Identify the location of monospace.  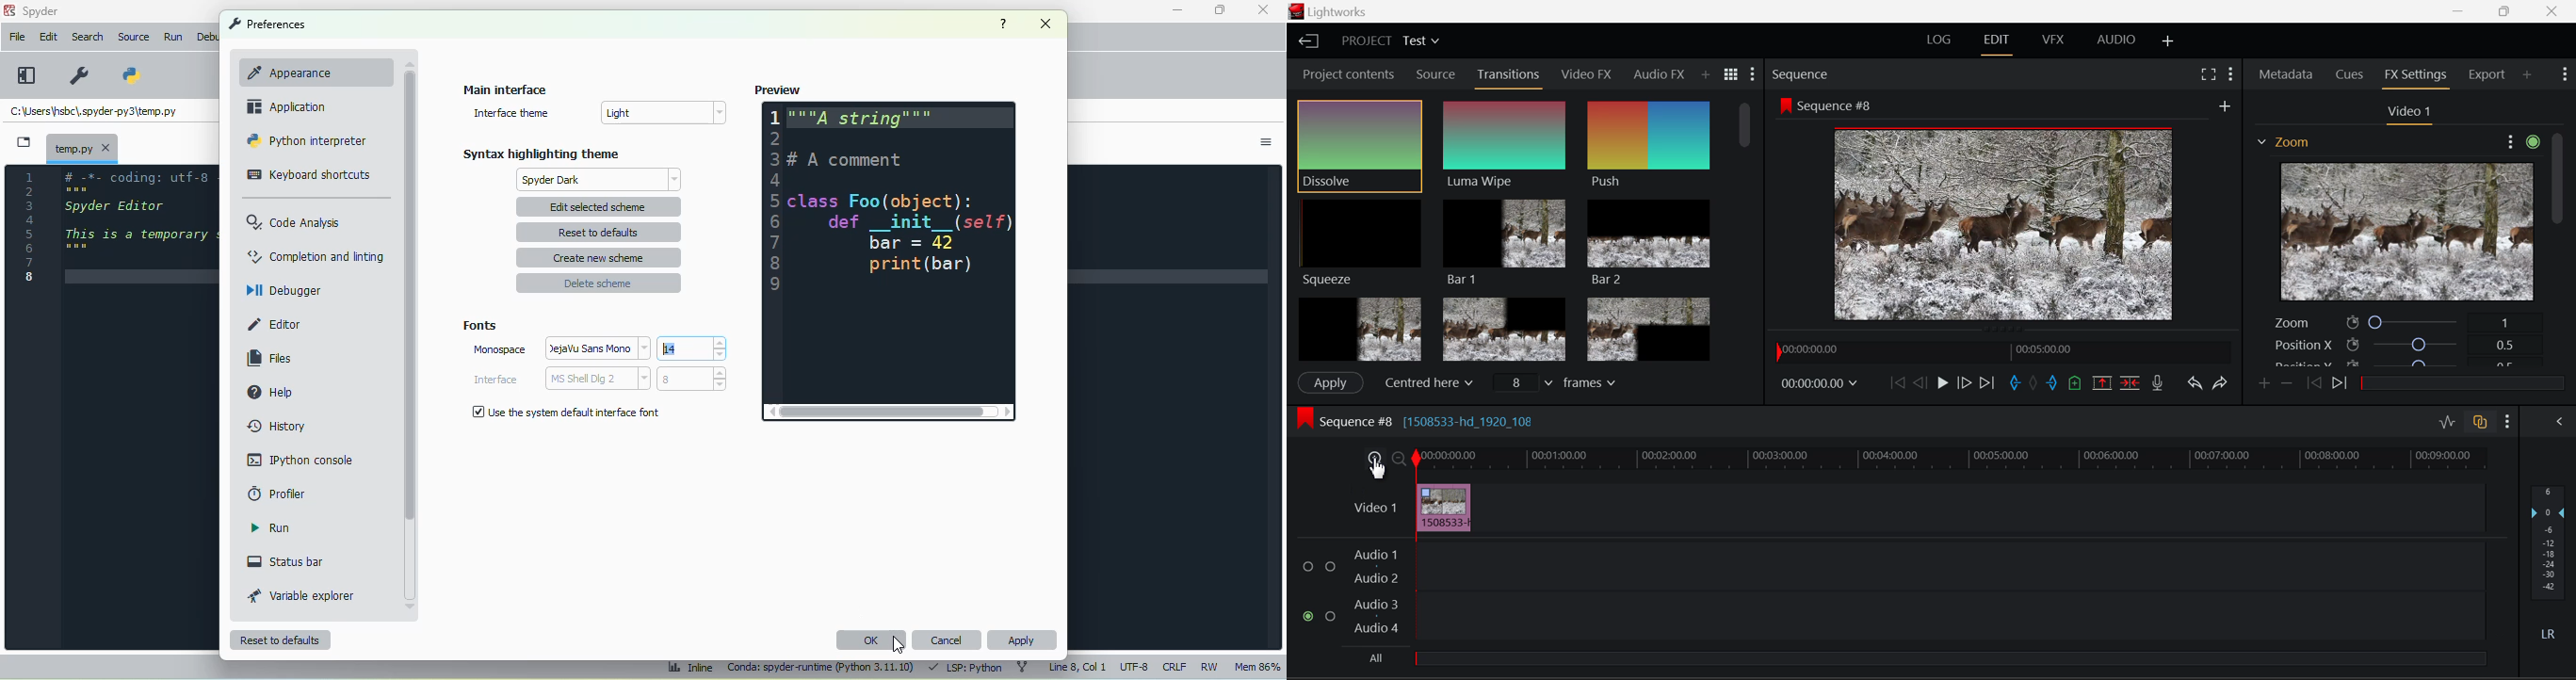
(499, 349).